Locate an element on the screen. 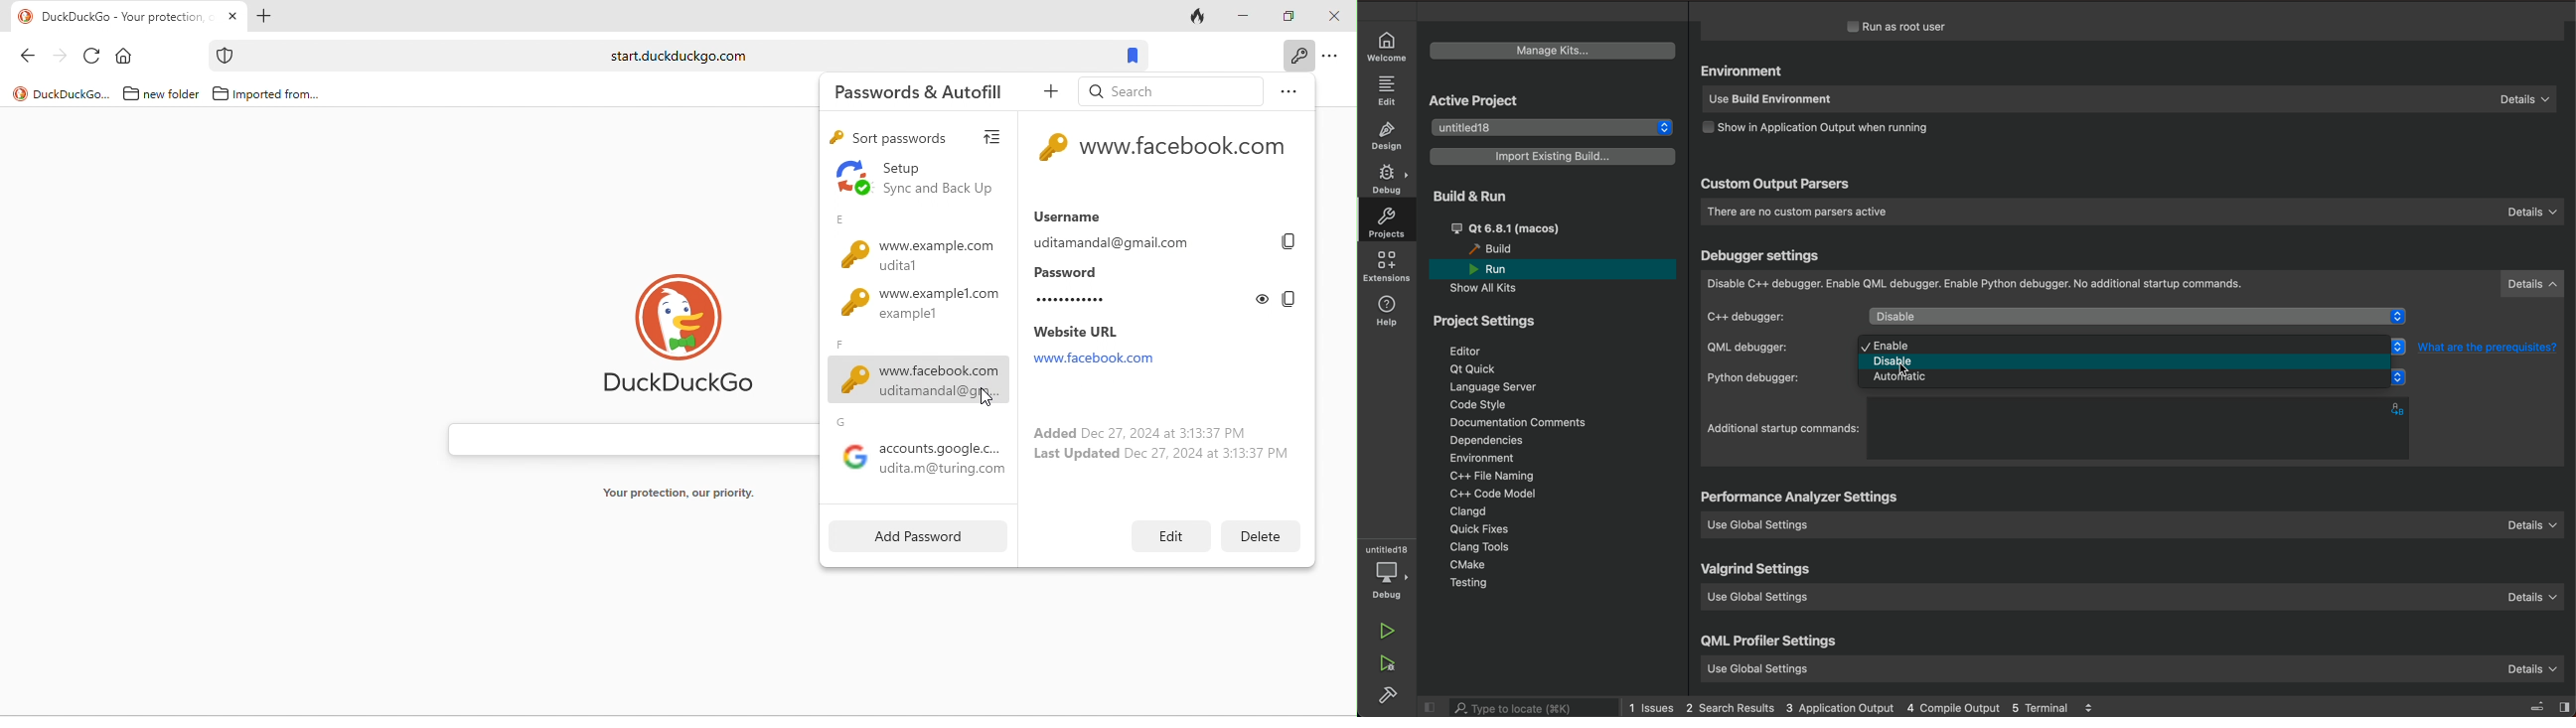 This screenshot has width=2576, height=728. environment is located at coordinates (1482, 458).